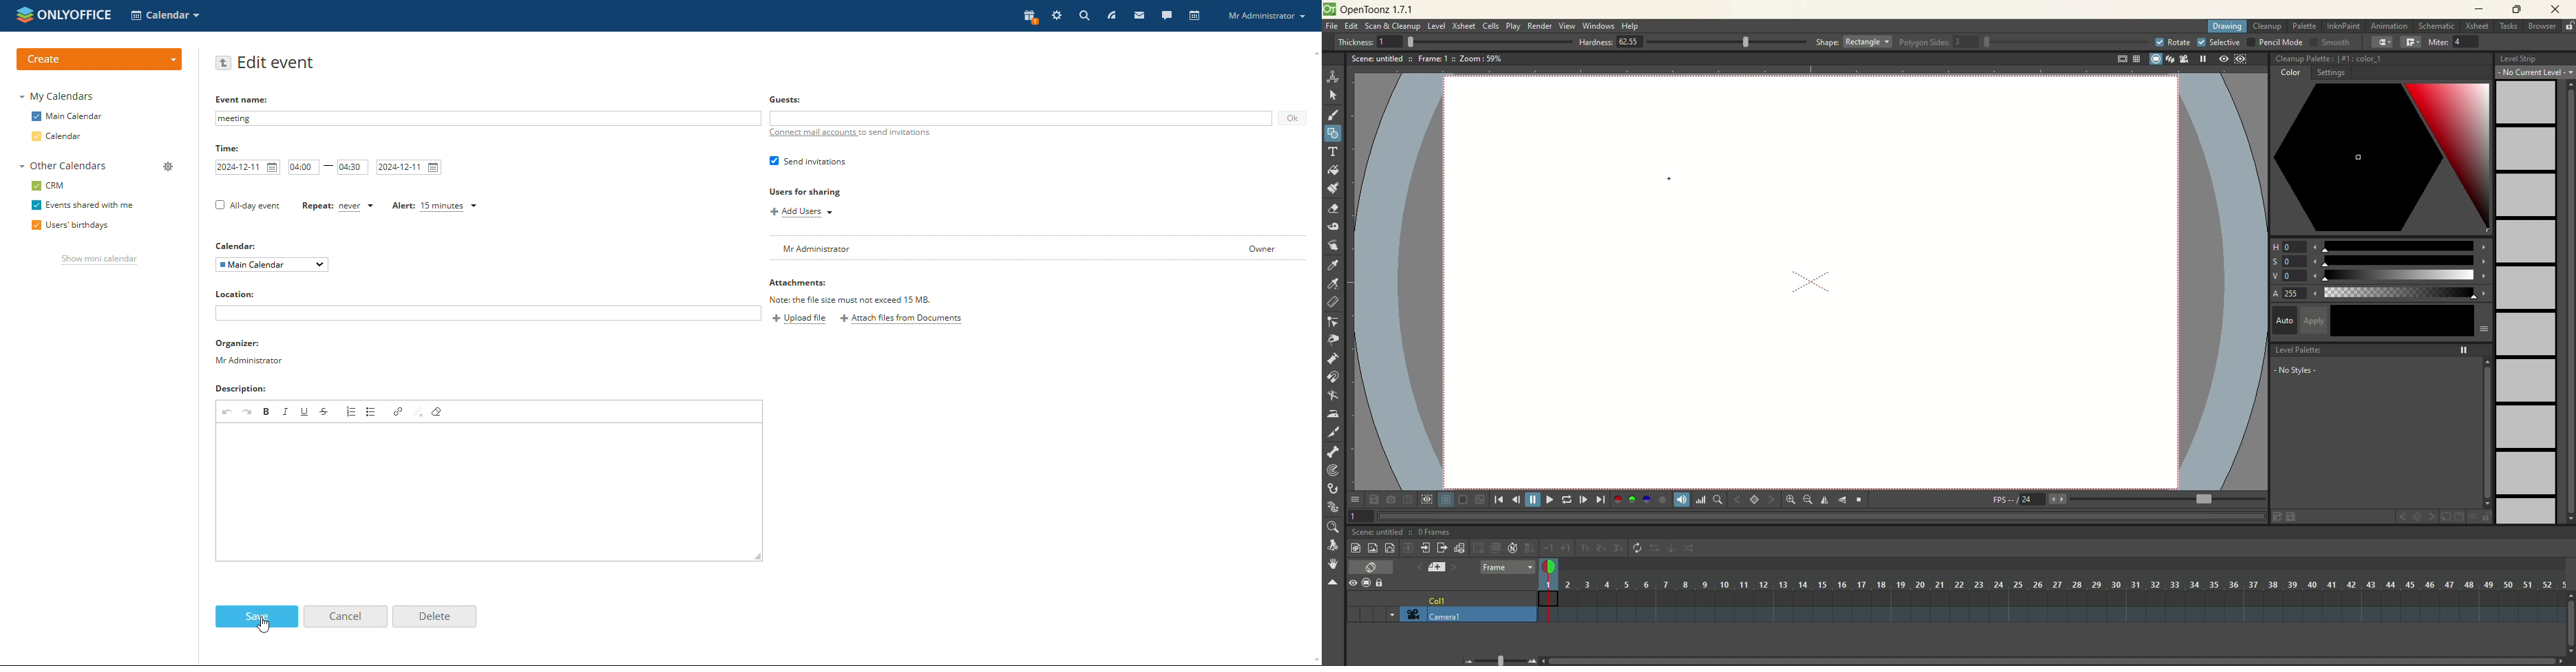 The image size is (2576, 672). Describe the element at coordinates (1754, 499) in the screenshot. I see `set key` at that location.